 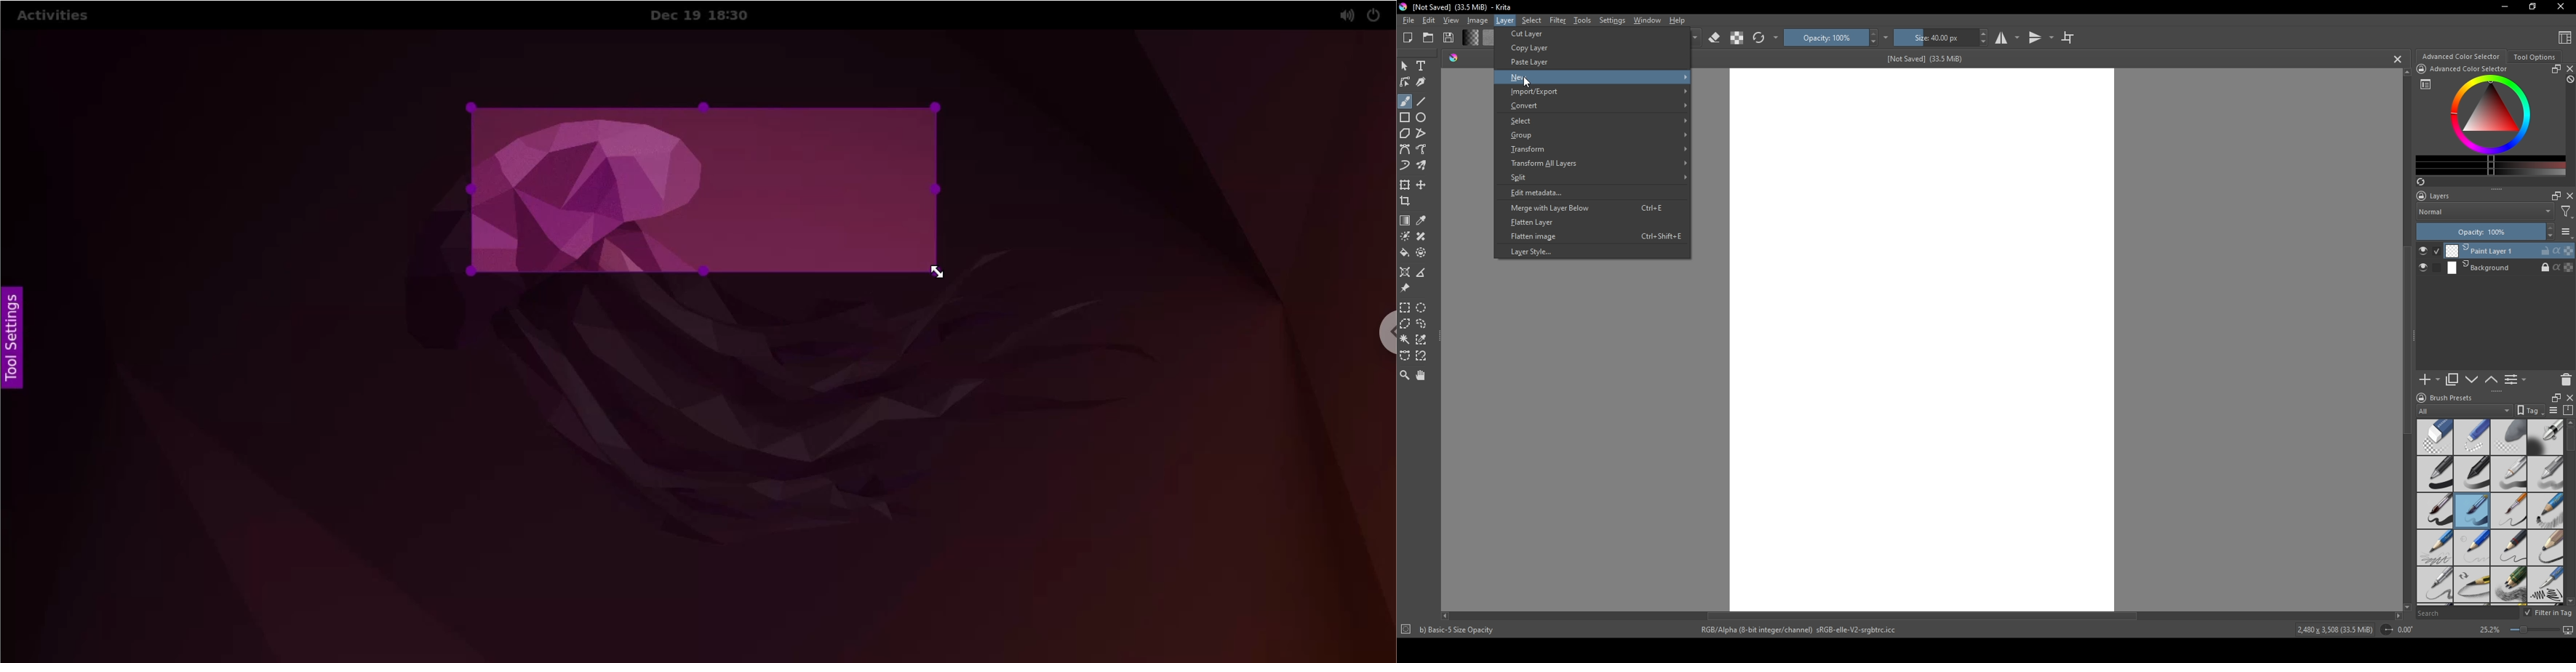 I want to click on medium brush, so click(x=2472, y=511).